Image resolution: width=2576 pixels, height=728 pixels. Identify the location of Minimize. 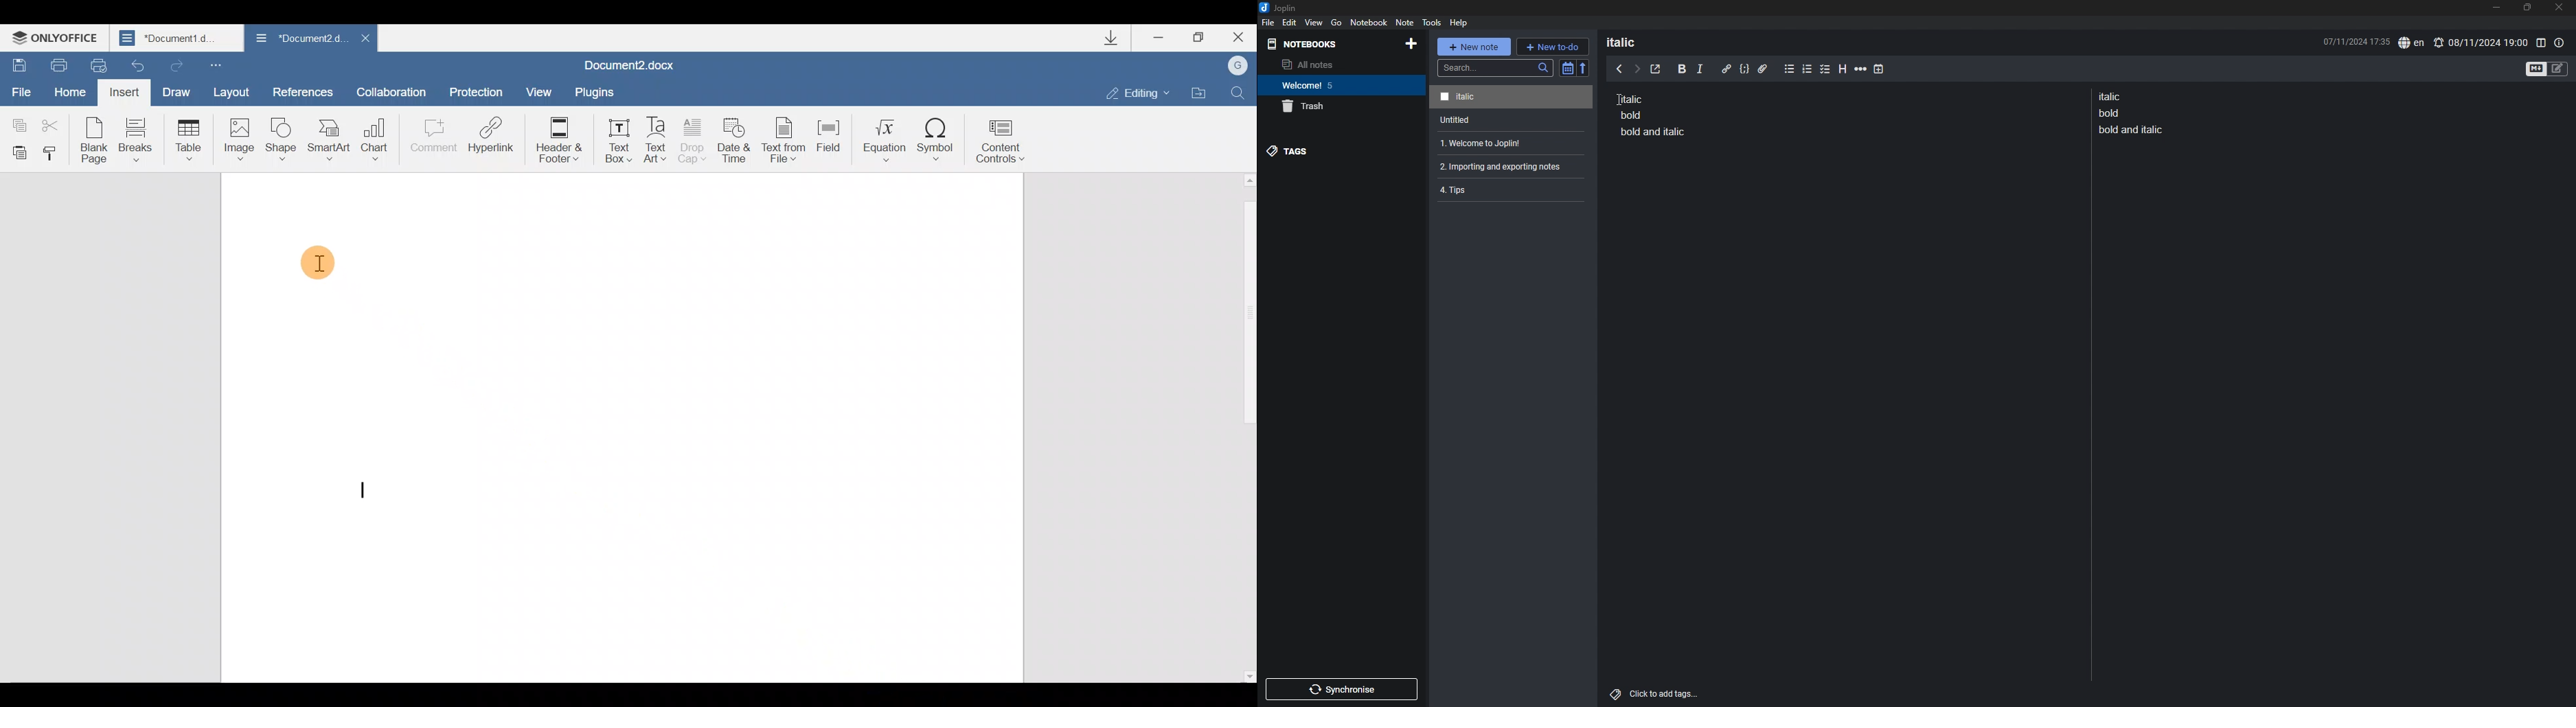
(1159, 39).